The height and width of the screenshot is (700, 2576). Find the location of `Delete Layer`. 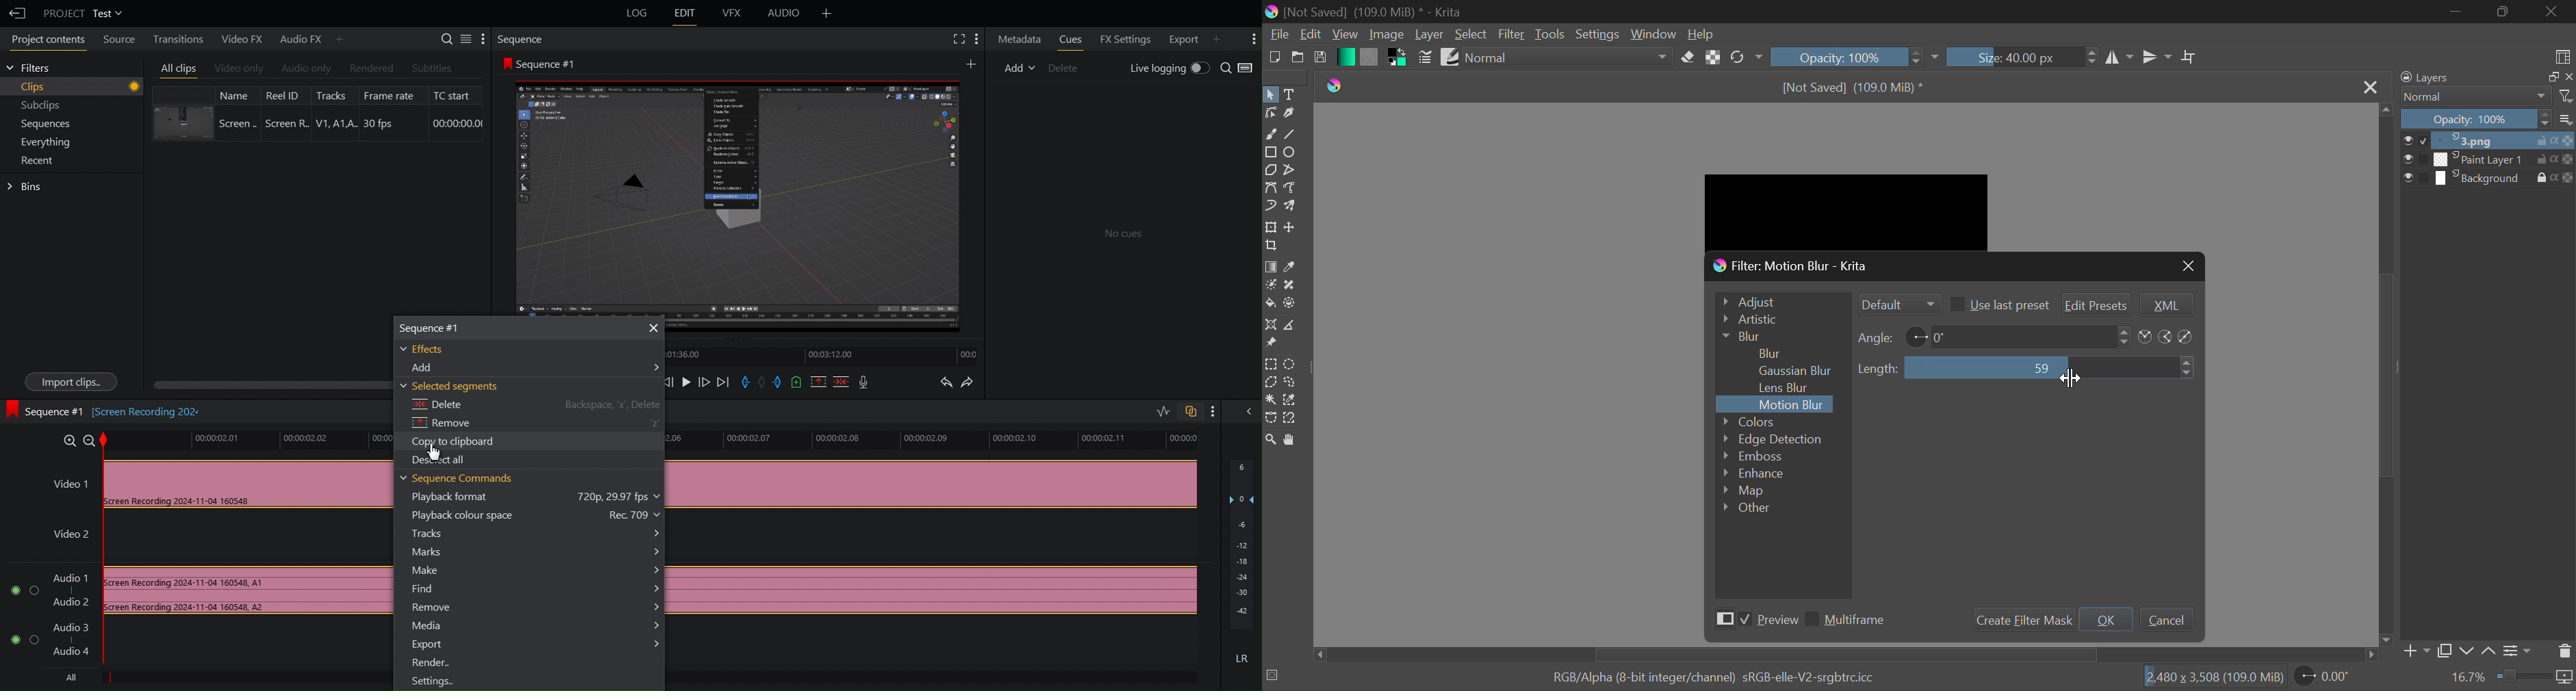

Delete Layer is located at coordinates (2564, 651).